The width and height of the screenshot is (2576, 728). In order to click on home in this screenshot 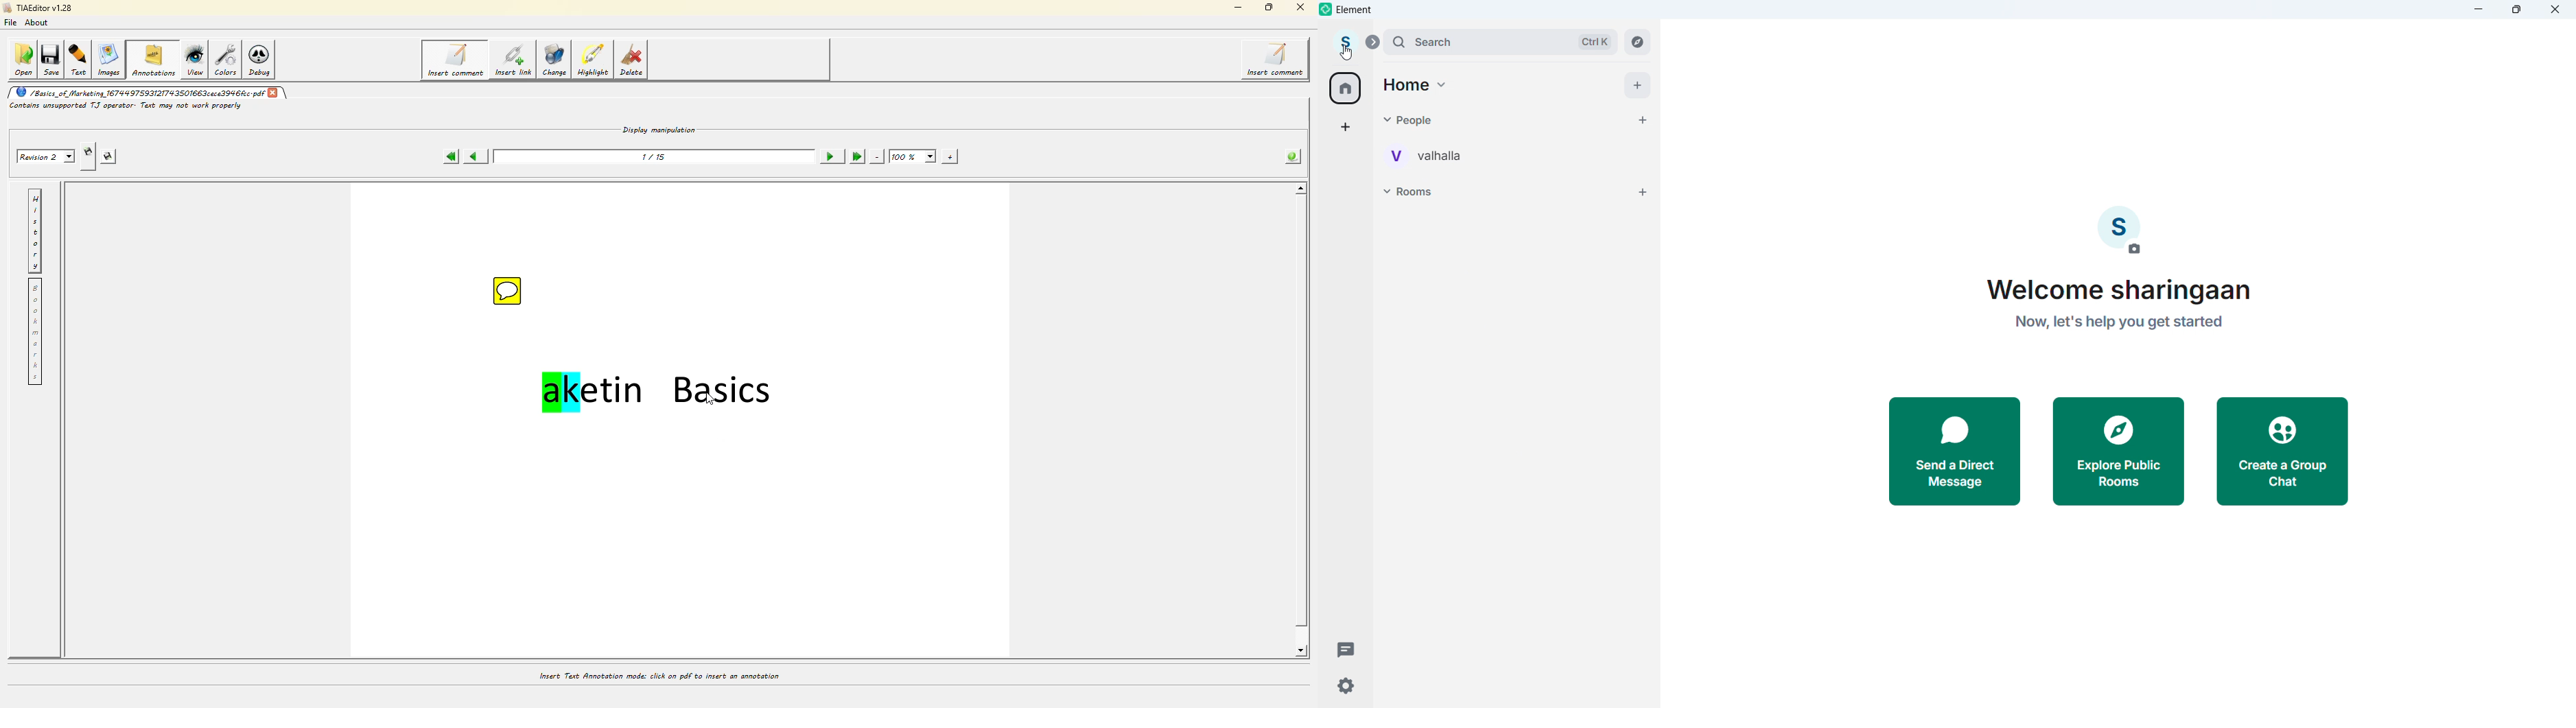, I will do `click(1346, 88)`.